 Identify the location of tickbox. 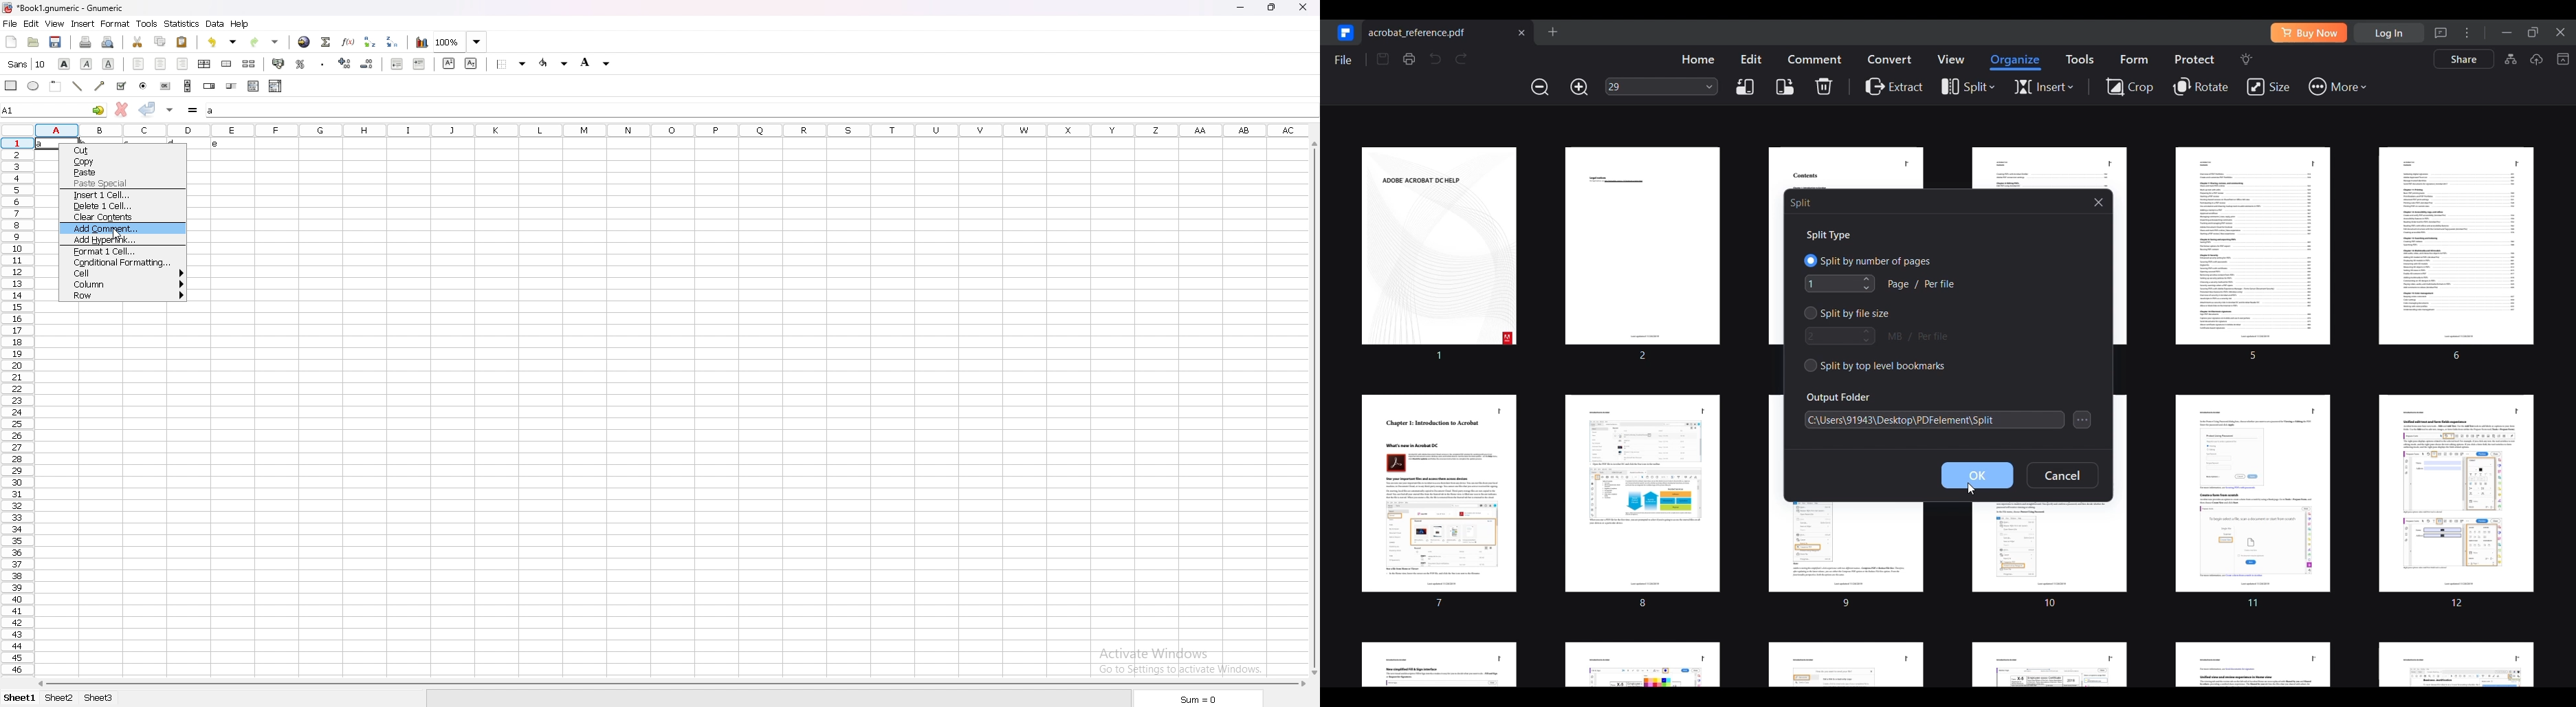
(121, 86).